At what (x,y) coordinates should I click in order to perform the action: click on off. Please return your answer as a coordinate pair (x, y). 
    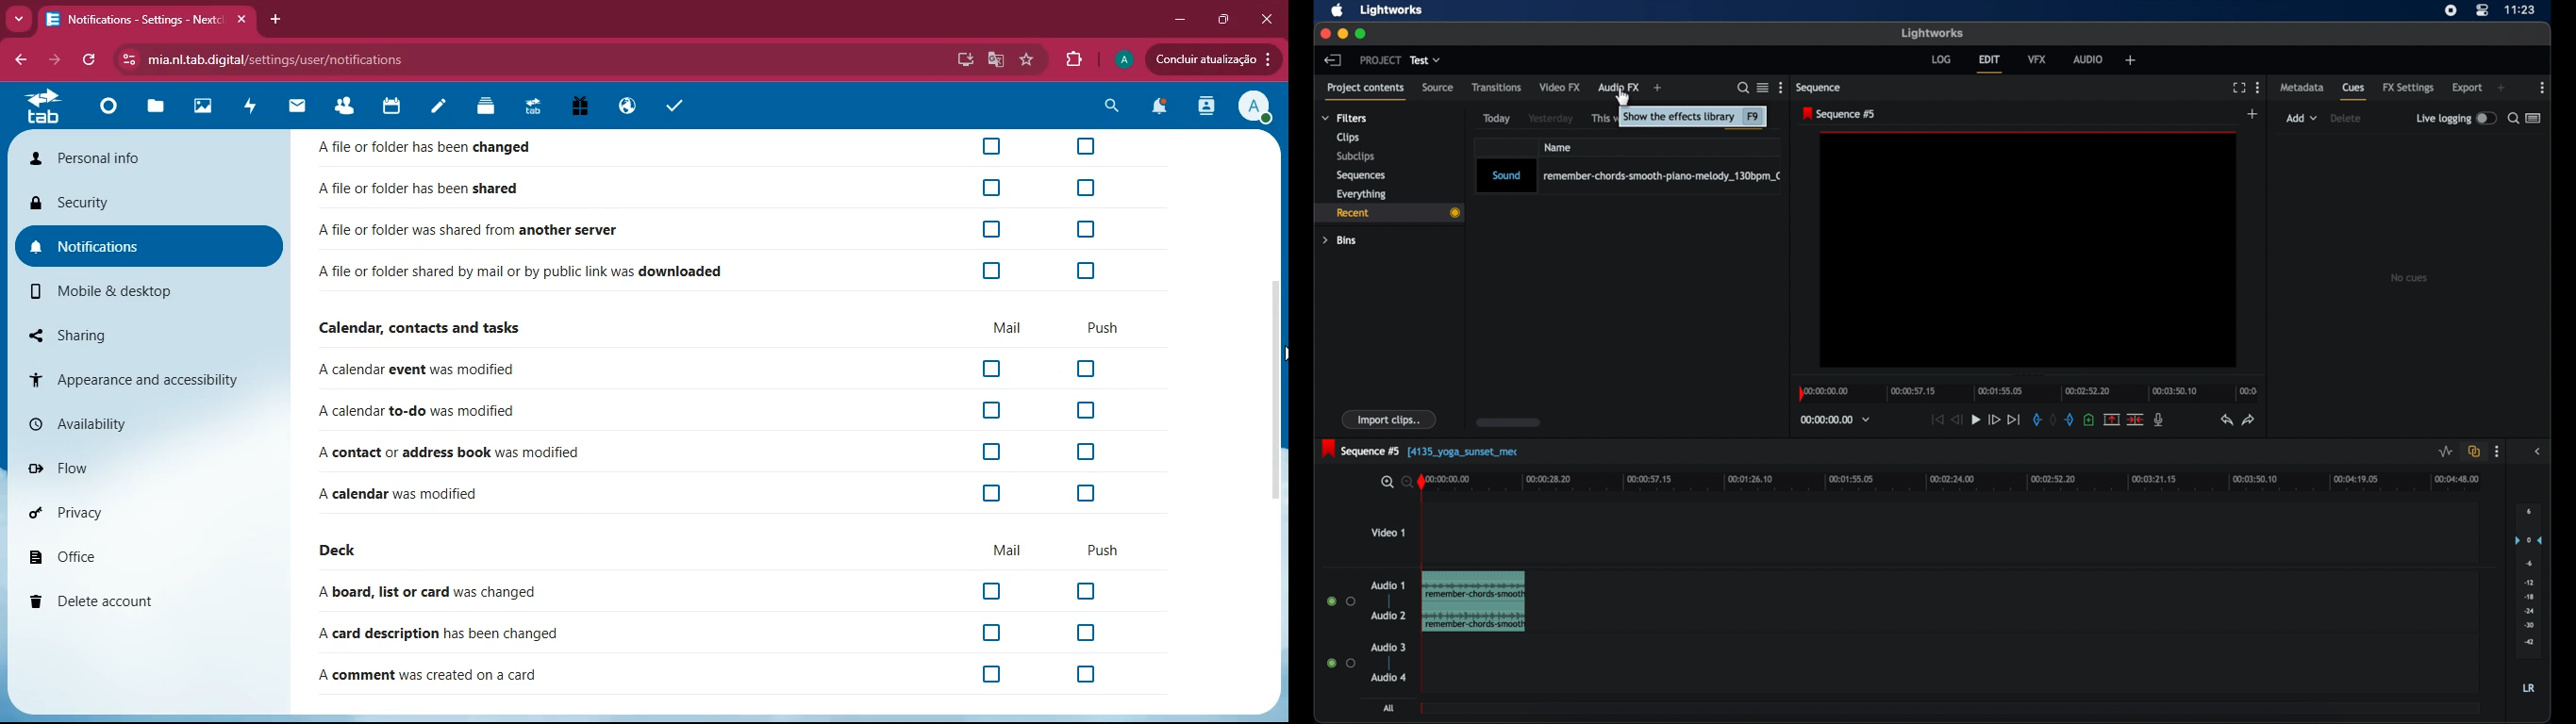
    Looking at the image, I should click on (1089, 412).